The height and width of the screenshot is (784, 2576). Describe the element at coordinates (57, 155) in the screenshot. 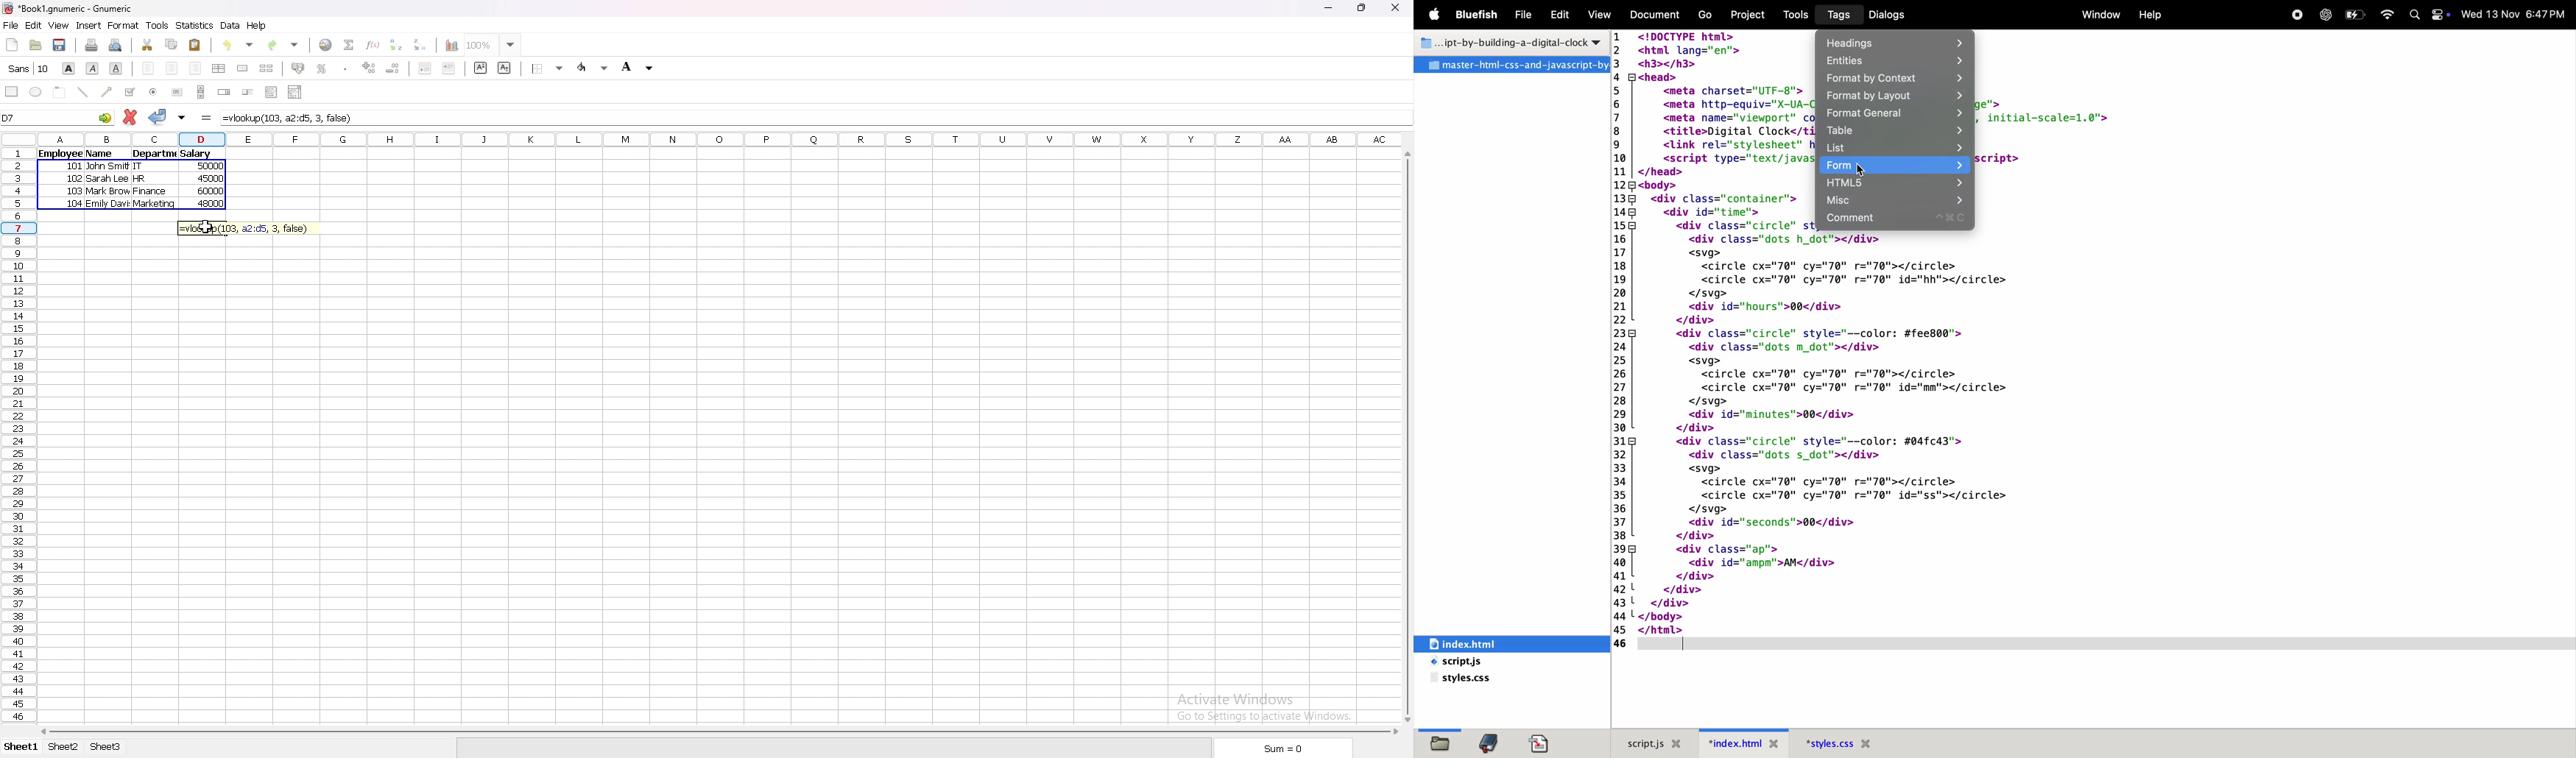

I see `employee` at that location.